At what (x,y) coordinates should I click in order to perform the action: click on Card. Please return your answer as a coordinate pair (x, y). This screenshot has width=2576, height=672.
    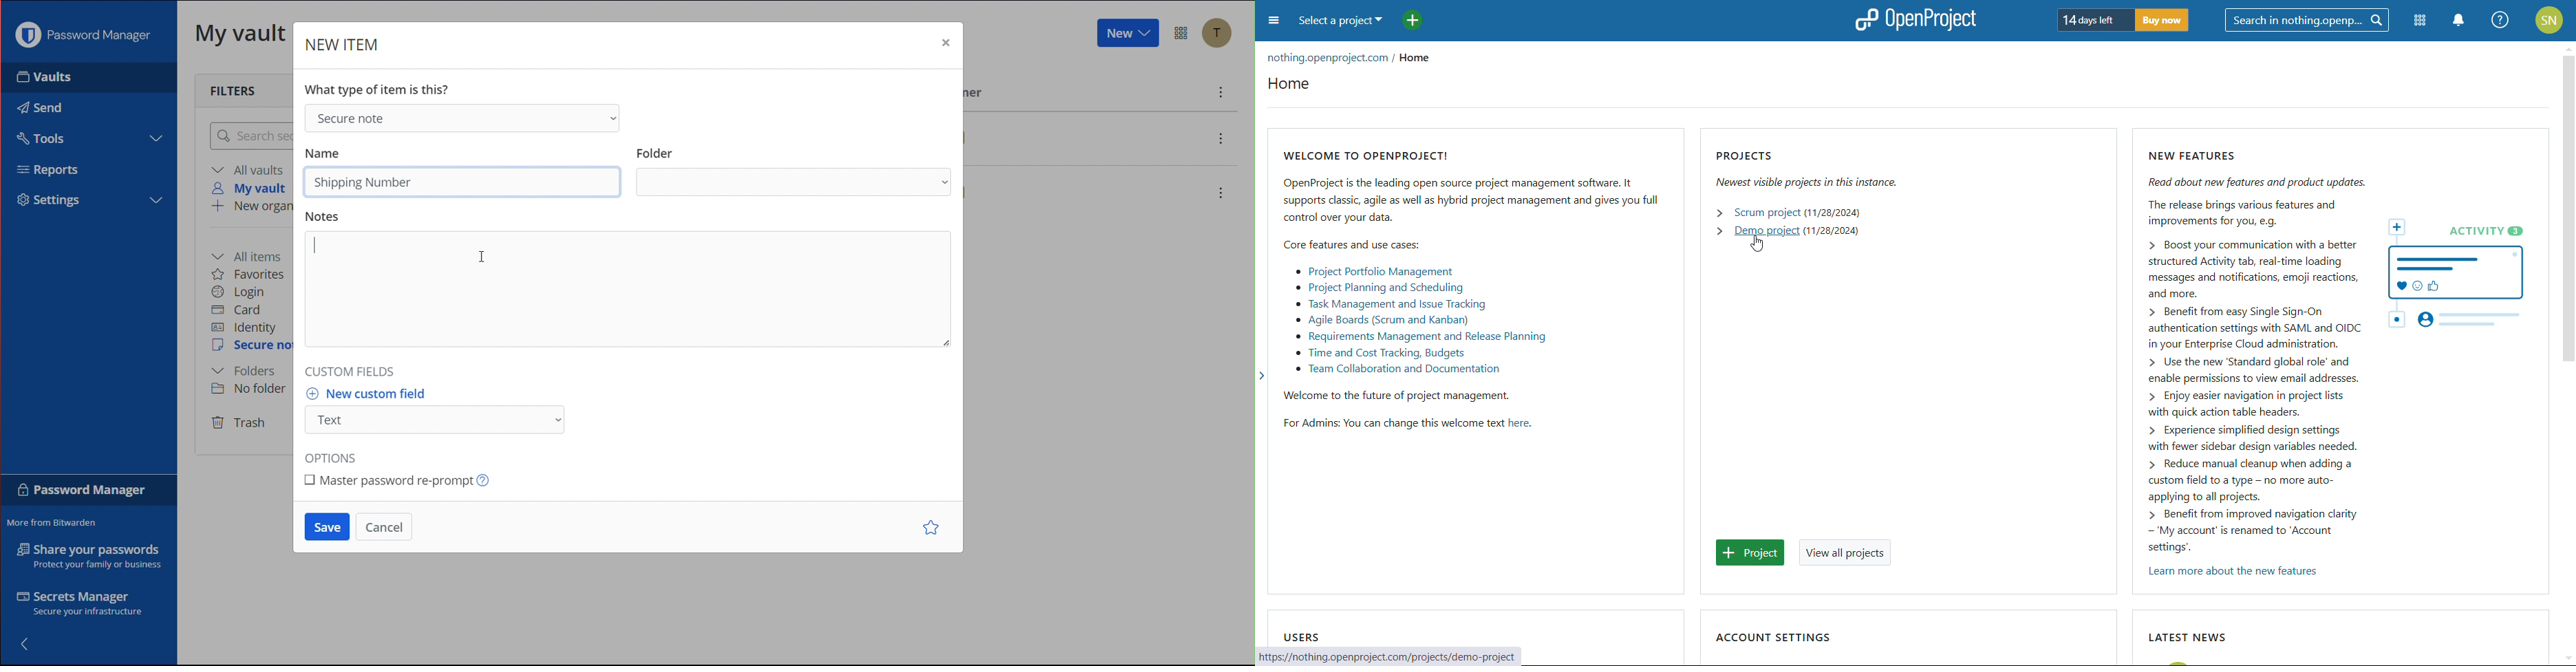
    Looking at the image, I should click on (244, 310).